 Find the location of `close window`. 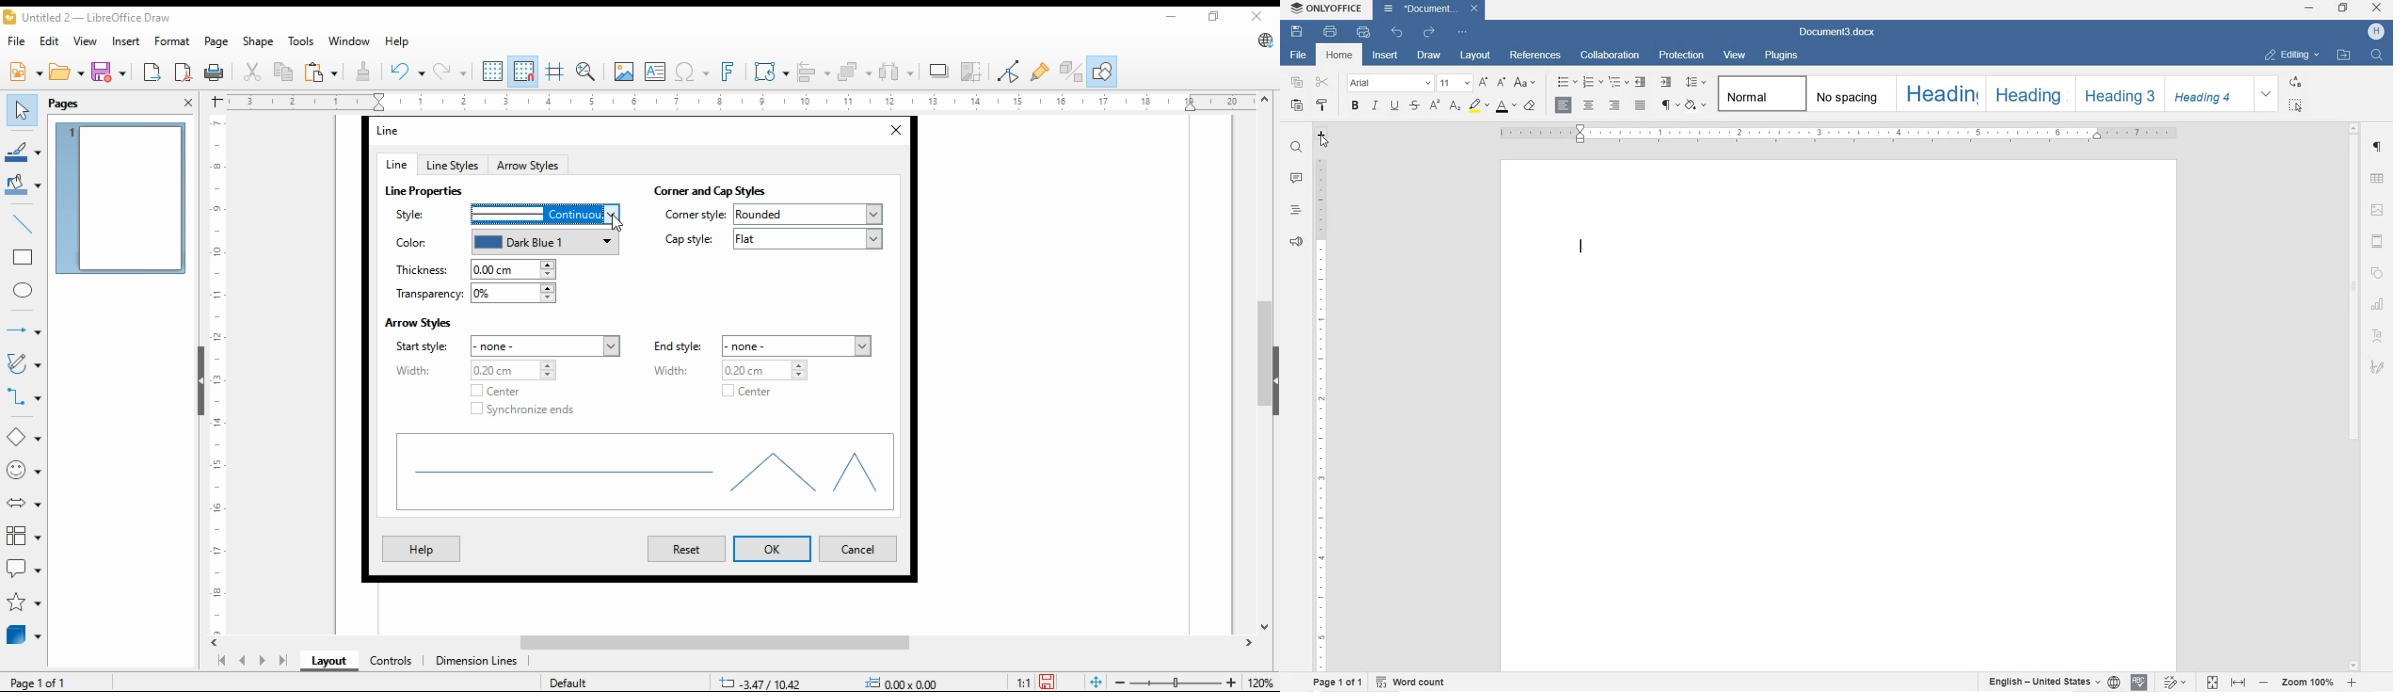

close window is located at coordinates (1258, 16).